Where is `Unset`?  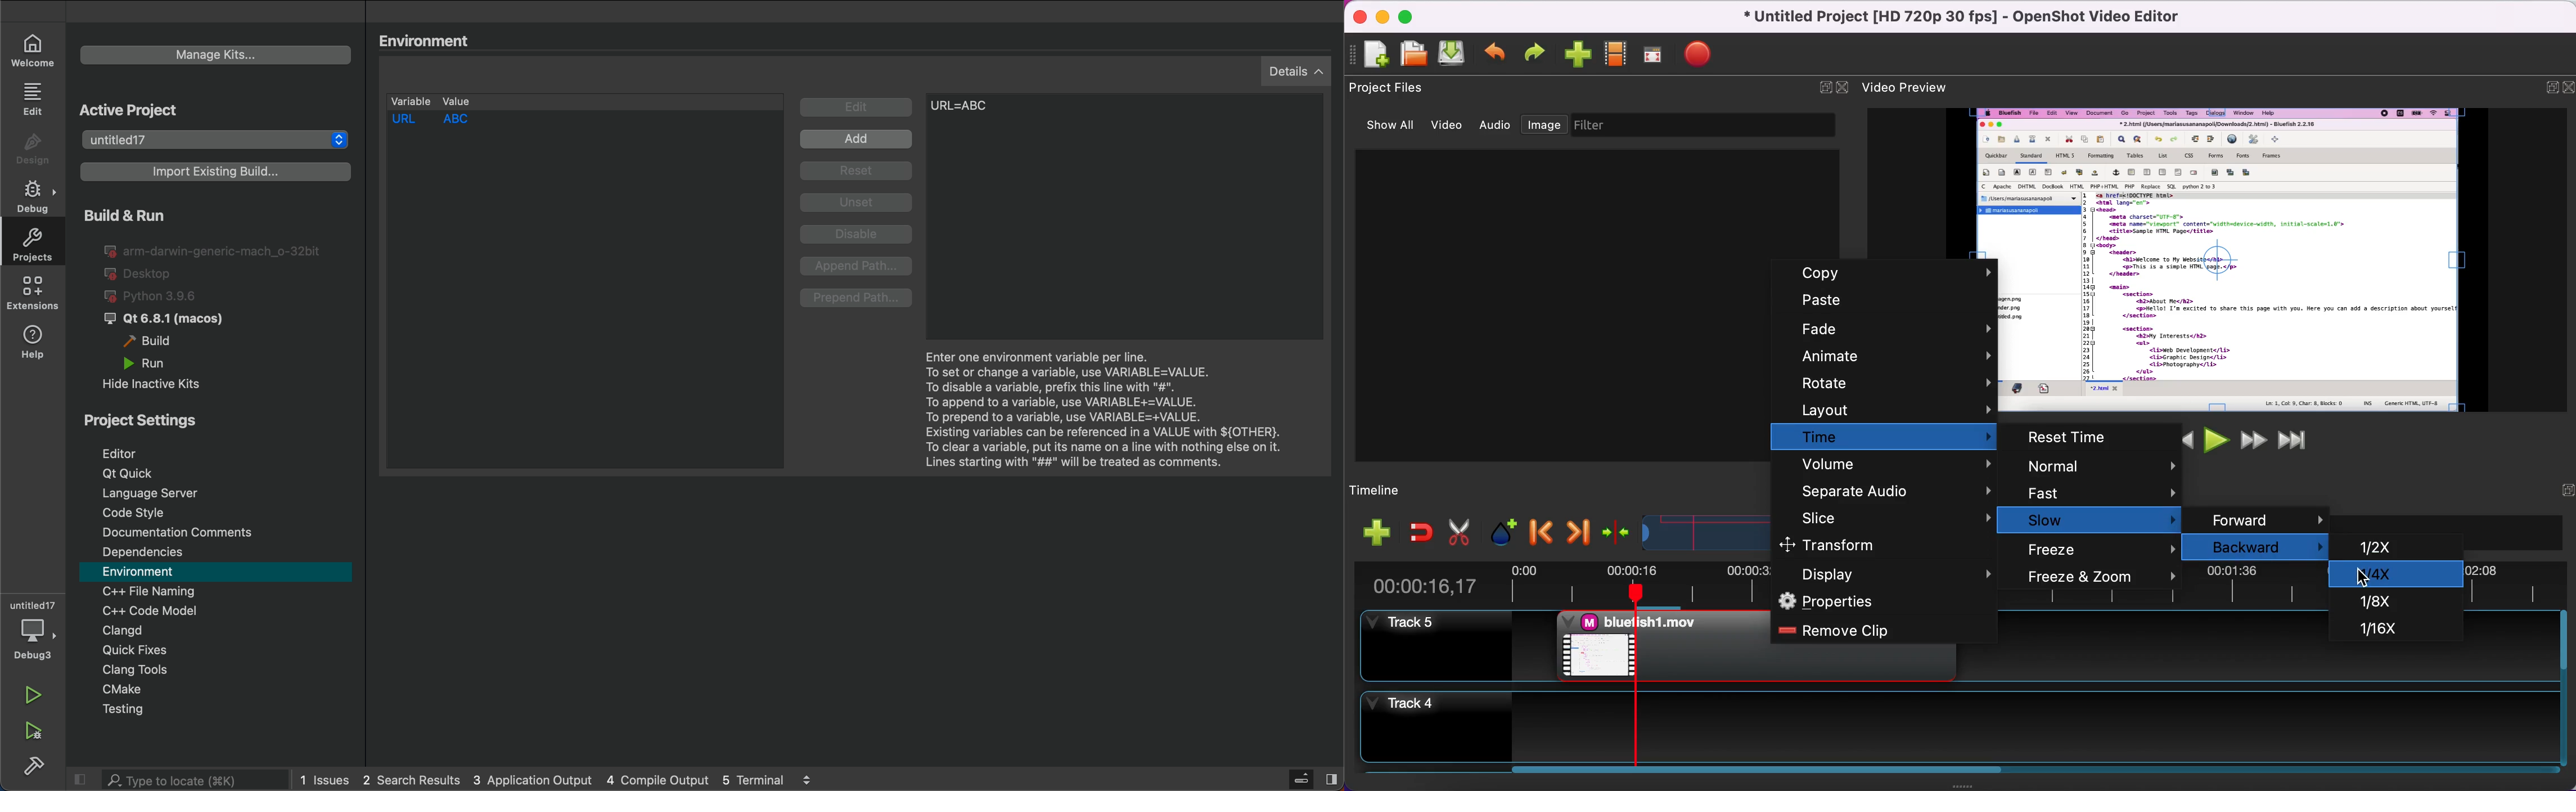
Unset is located at coordinates (857, 203).